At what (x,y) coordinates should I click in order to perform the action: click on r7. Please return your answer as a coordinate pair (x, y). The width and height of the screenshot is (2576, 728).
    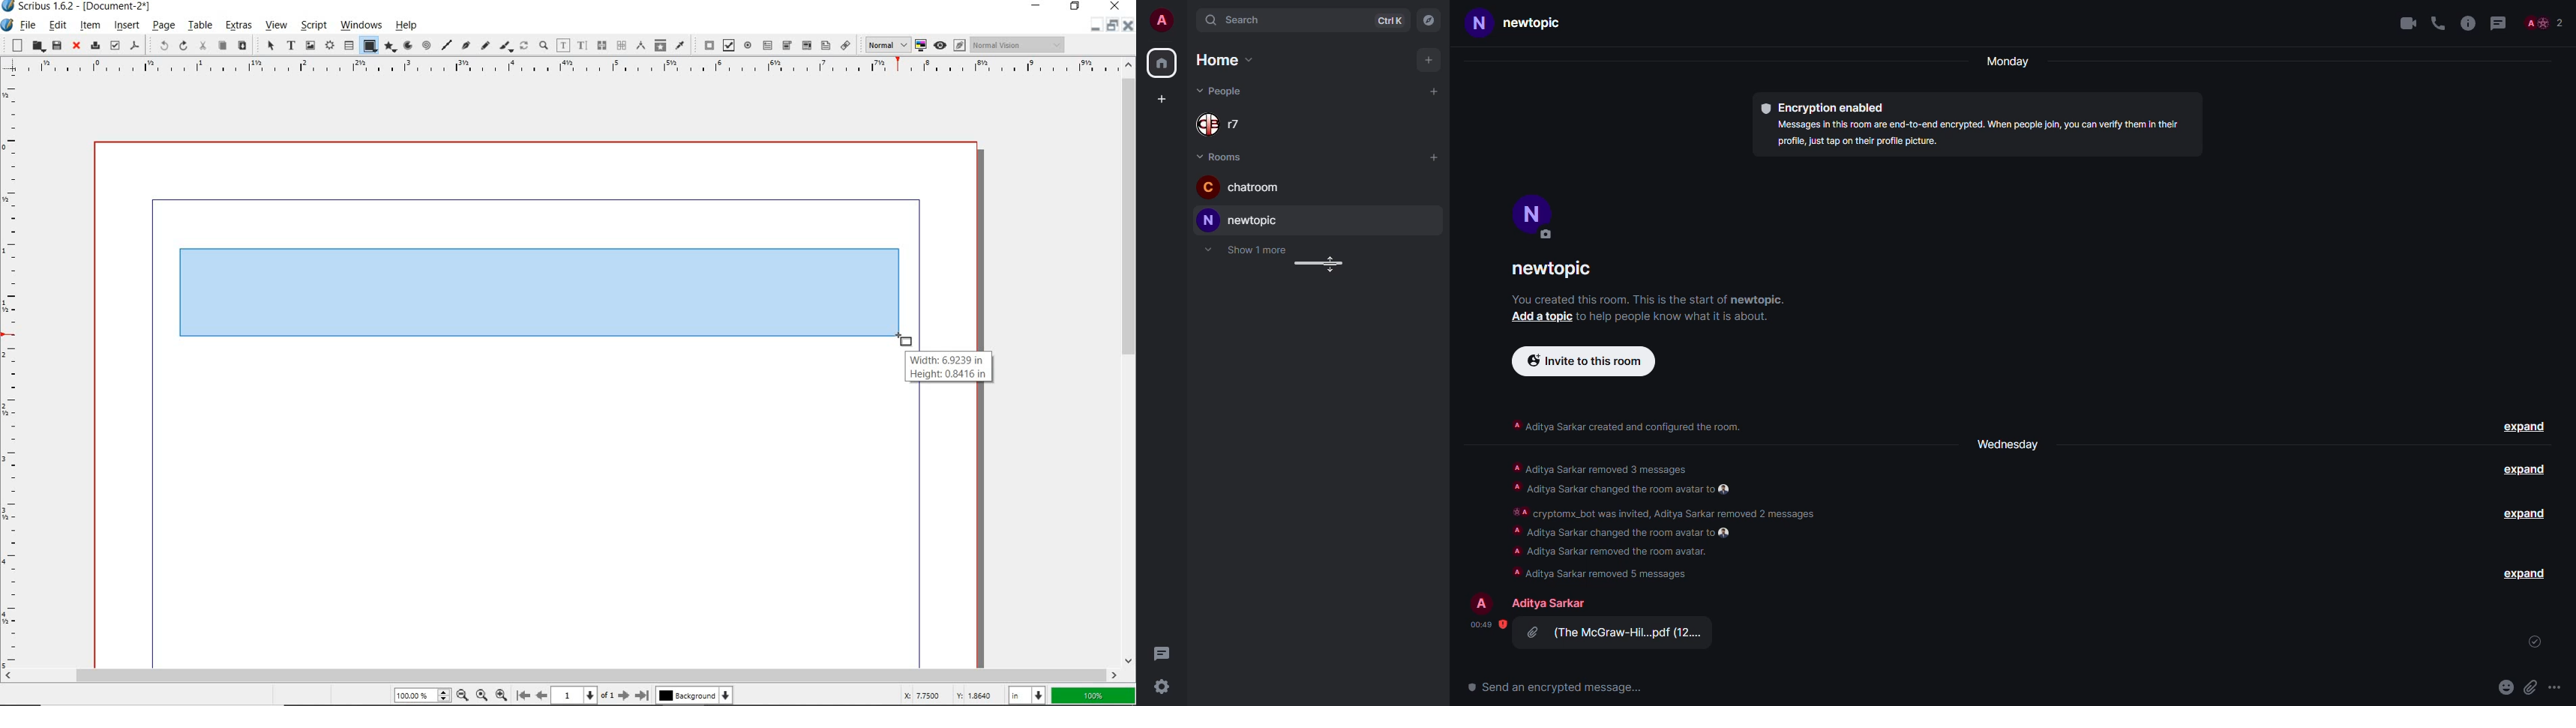
    Looking at the image, I should click on (1224, 123).